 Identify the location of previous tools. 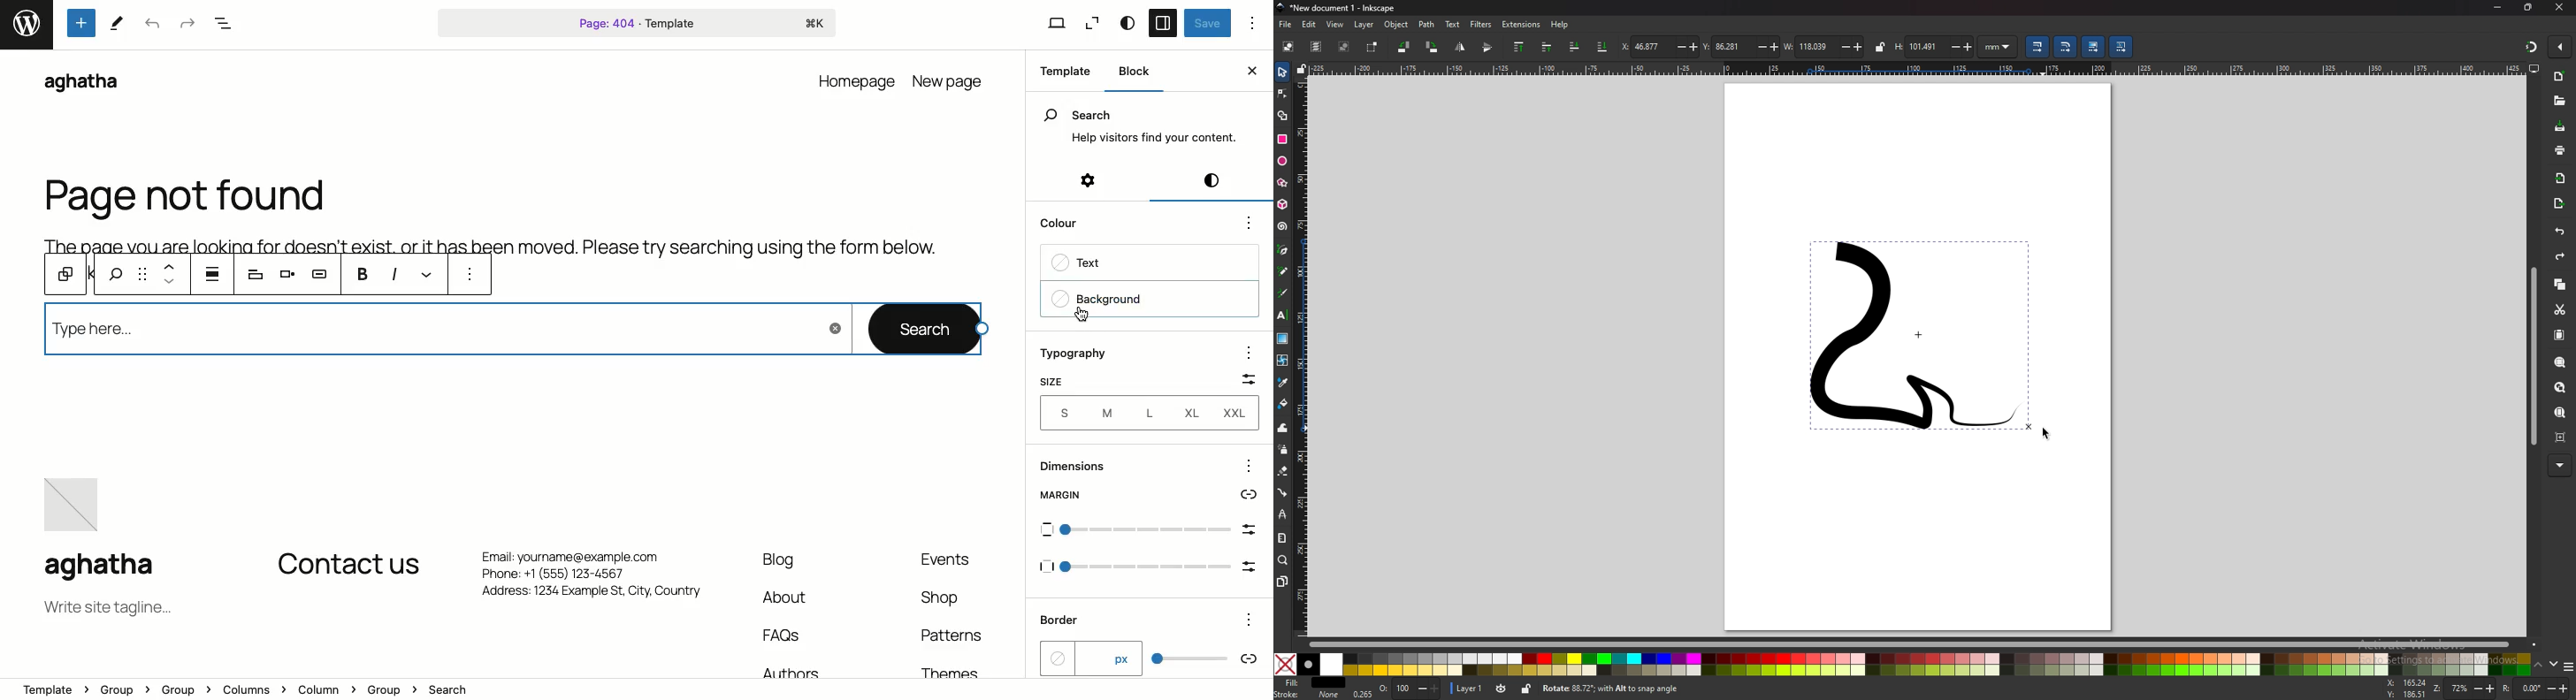
(95, 276).